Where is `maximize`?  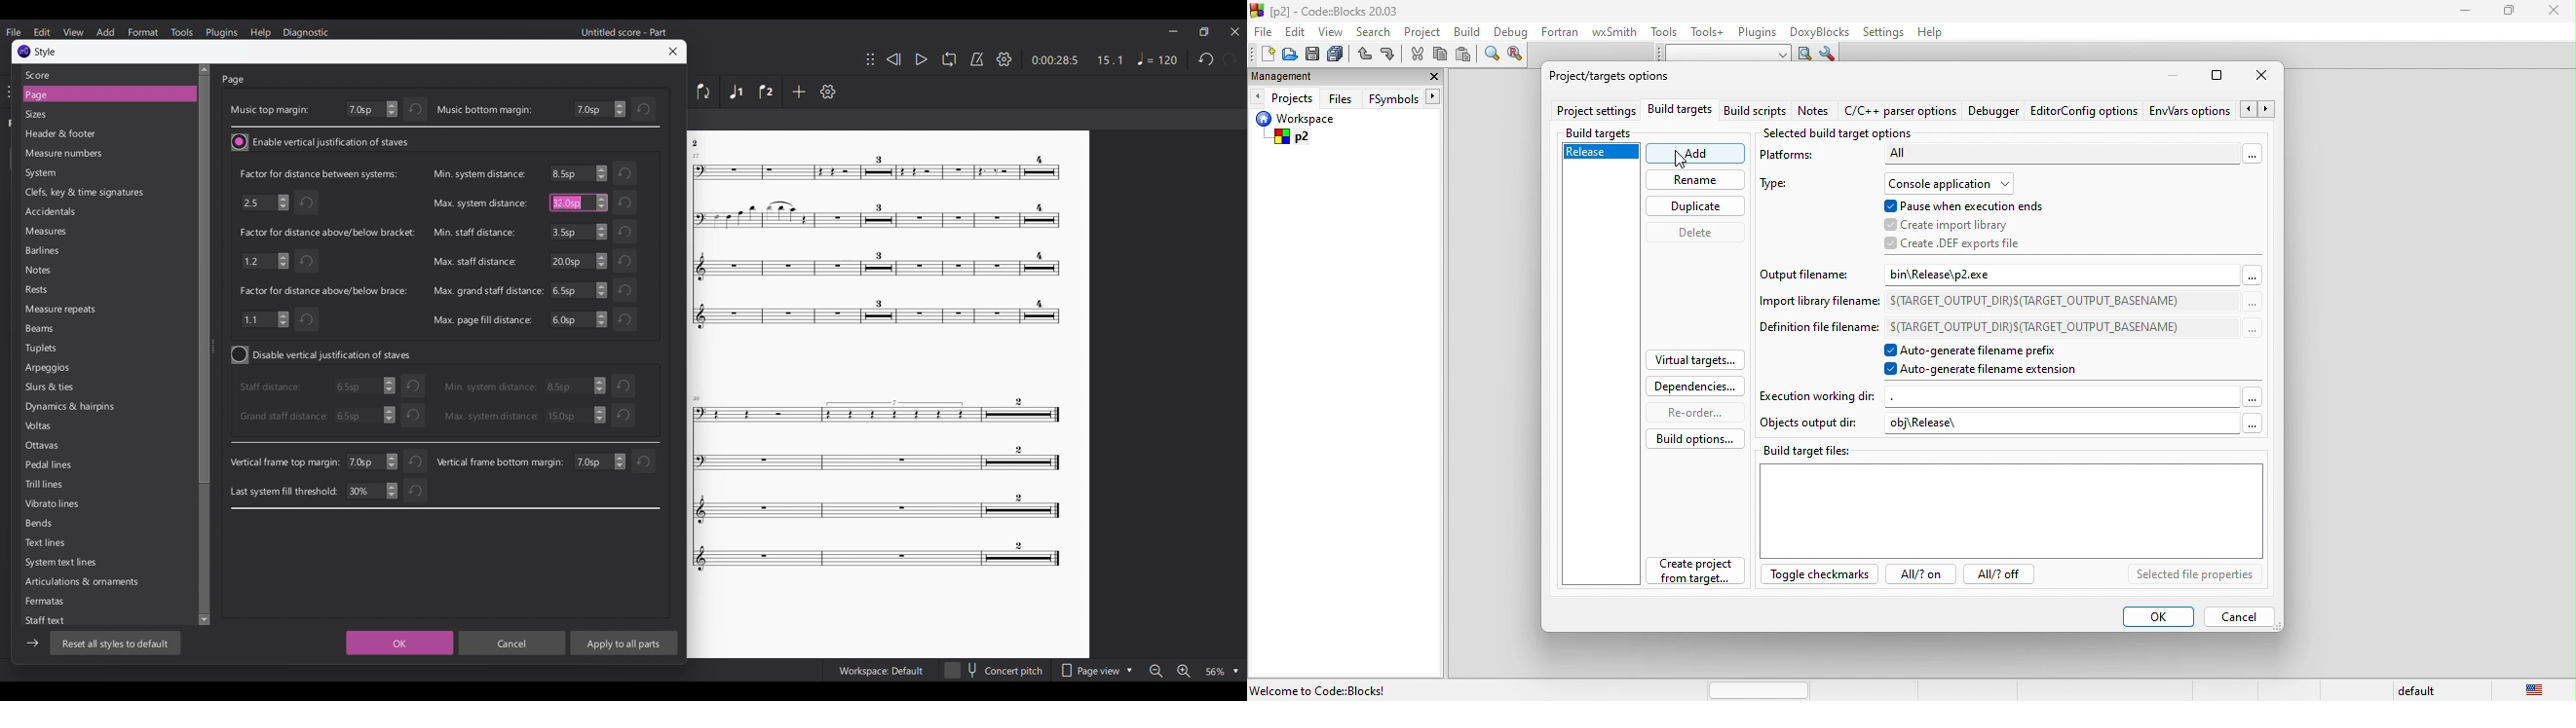
maximize is located at coordinates (2216, 75).